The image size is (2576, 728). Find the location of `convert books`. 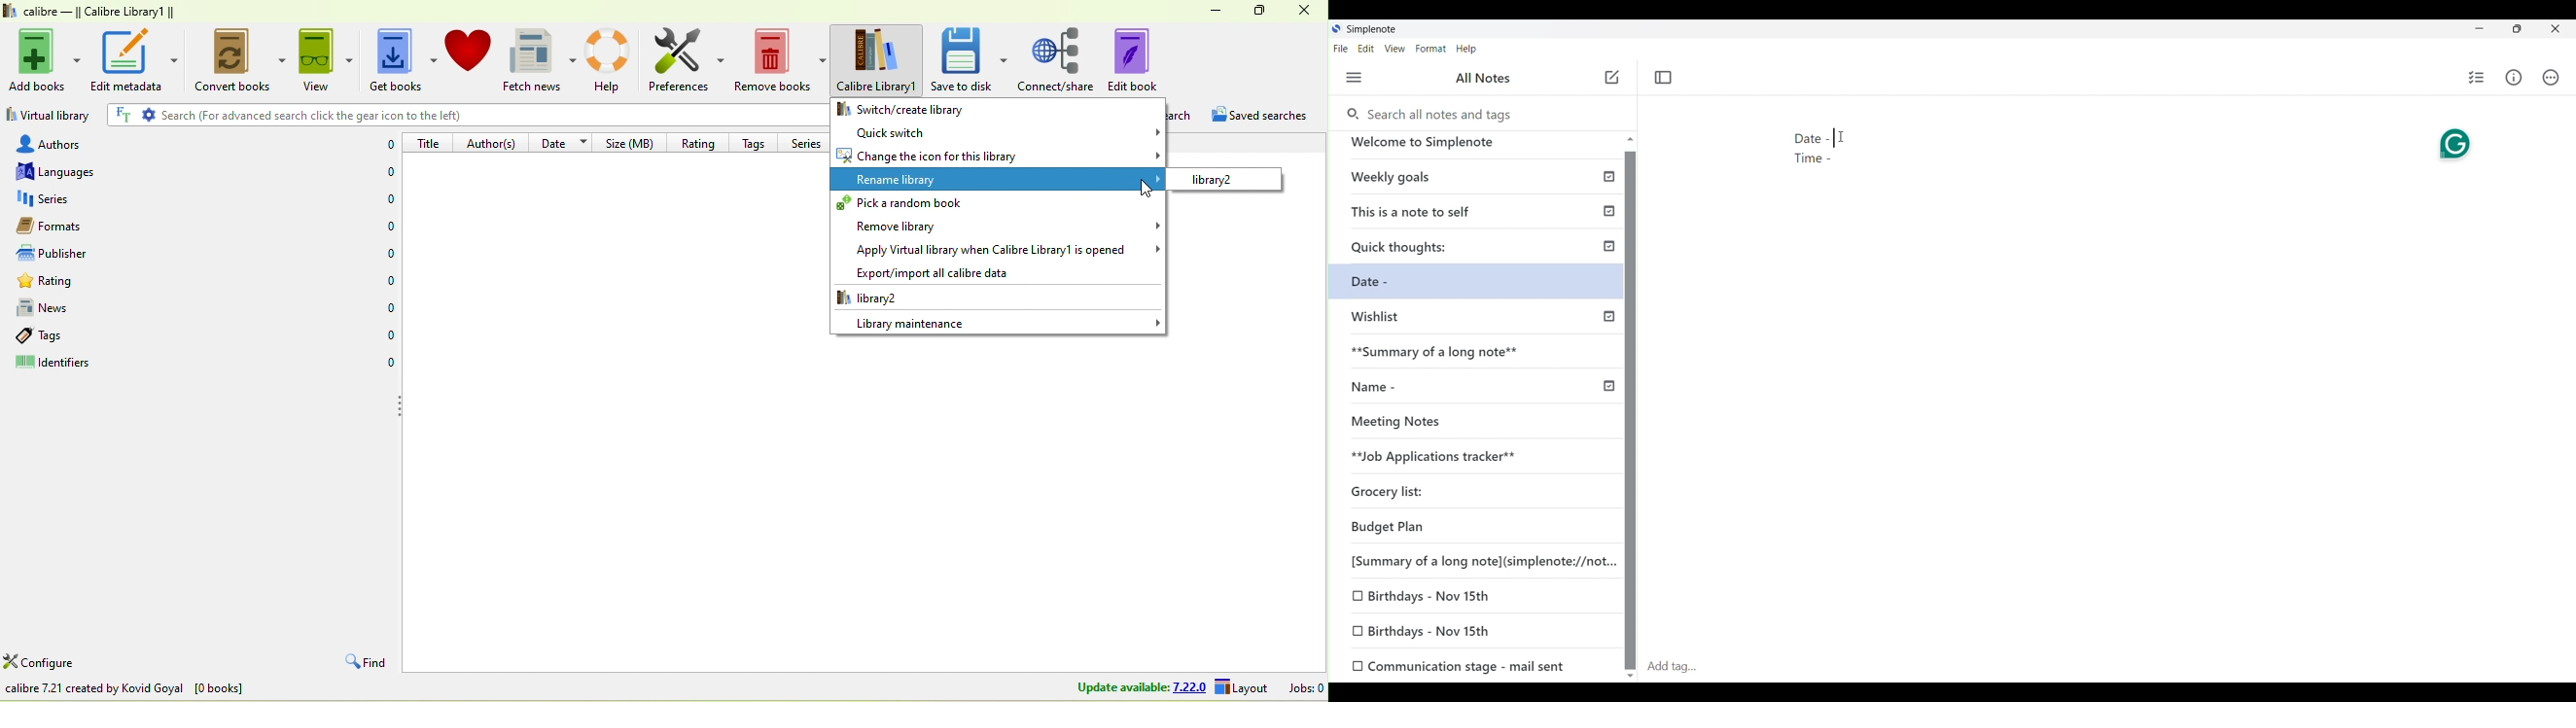

convert books is located at coordinates (235, 62).